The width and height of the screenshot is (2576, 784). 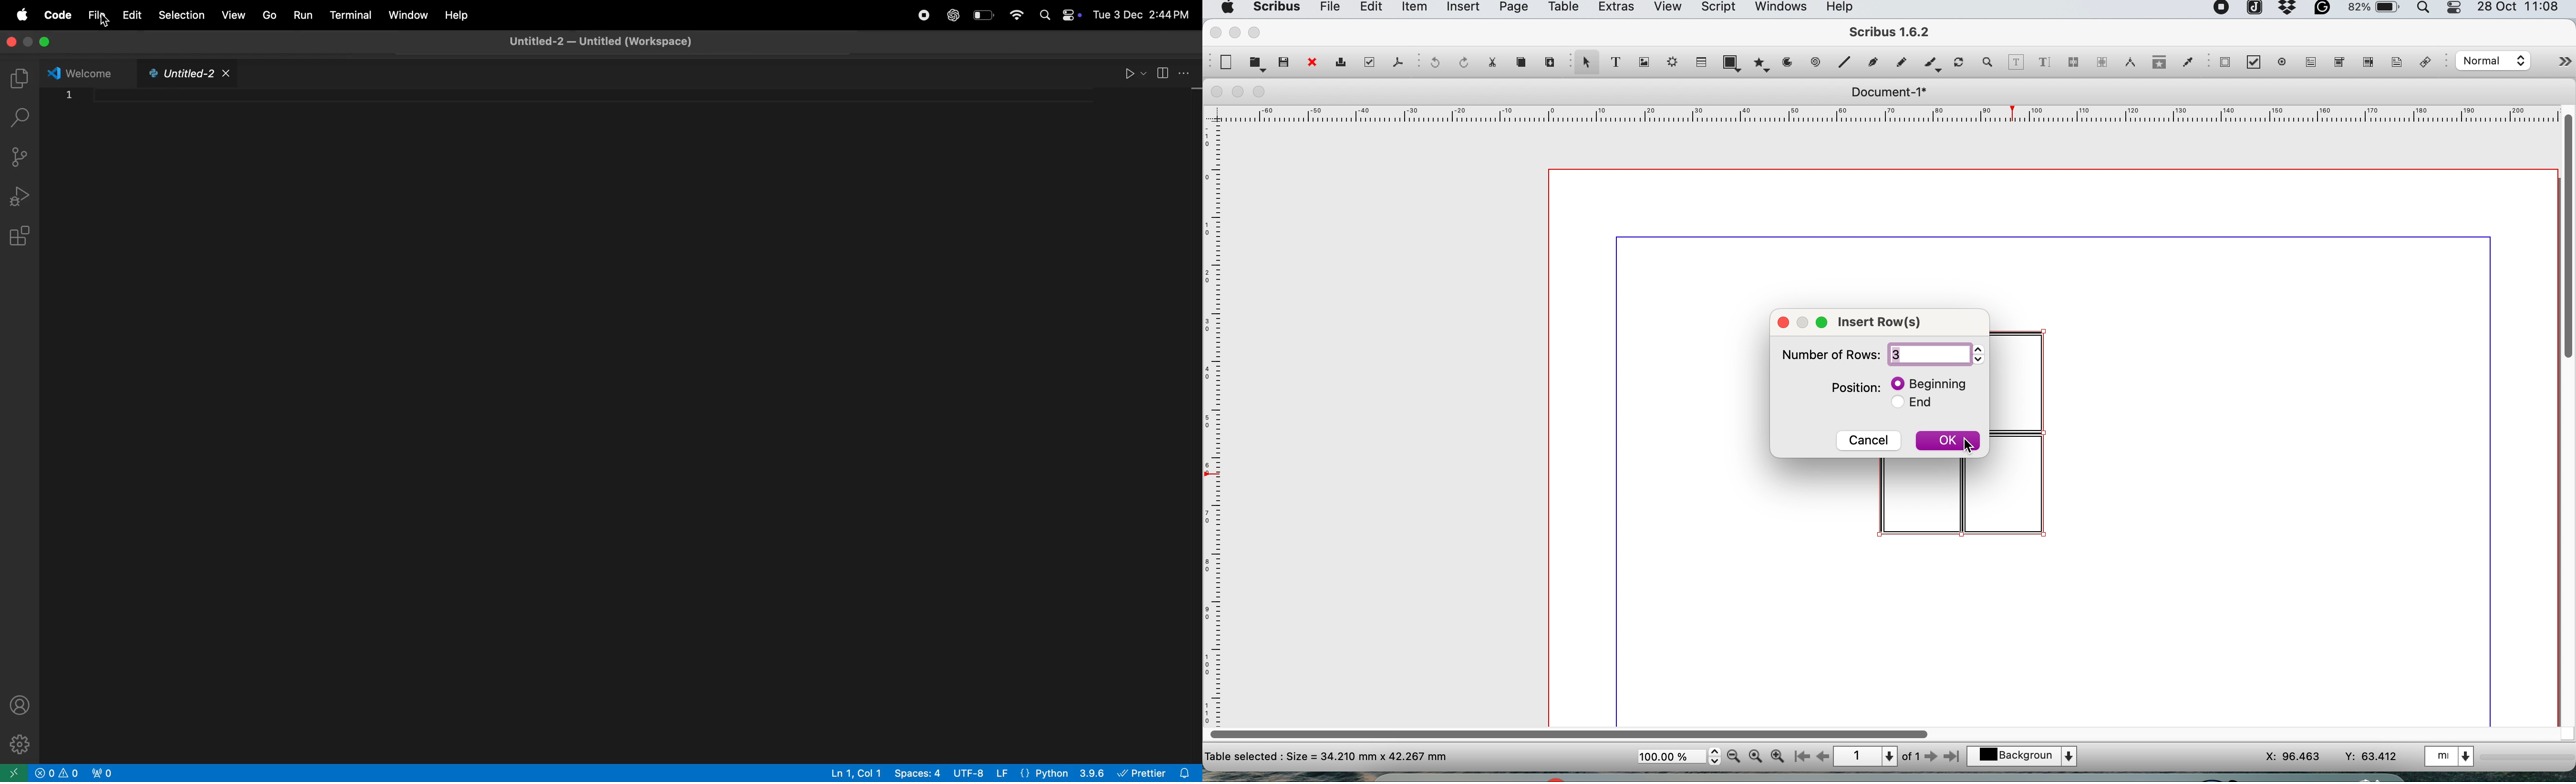 I want to click on vertical scale, so click(x=1216, y=412).